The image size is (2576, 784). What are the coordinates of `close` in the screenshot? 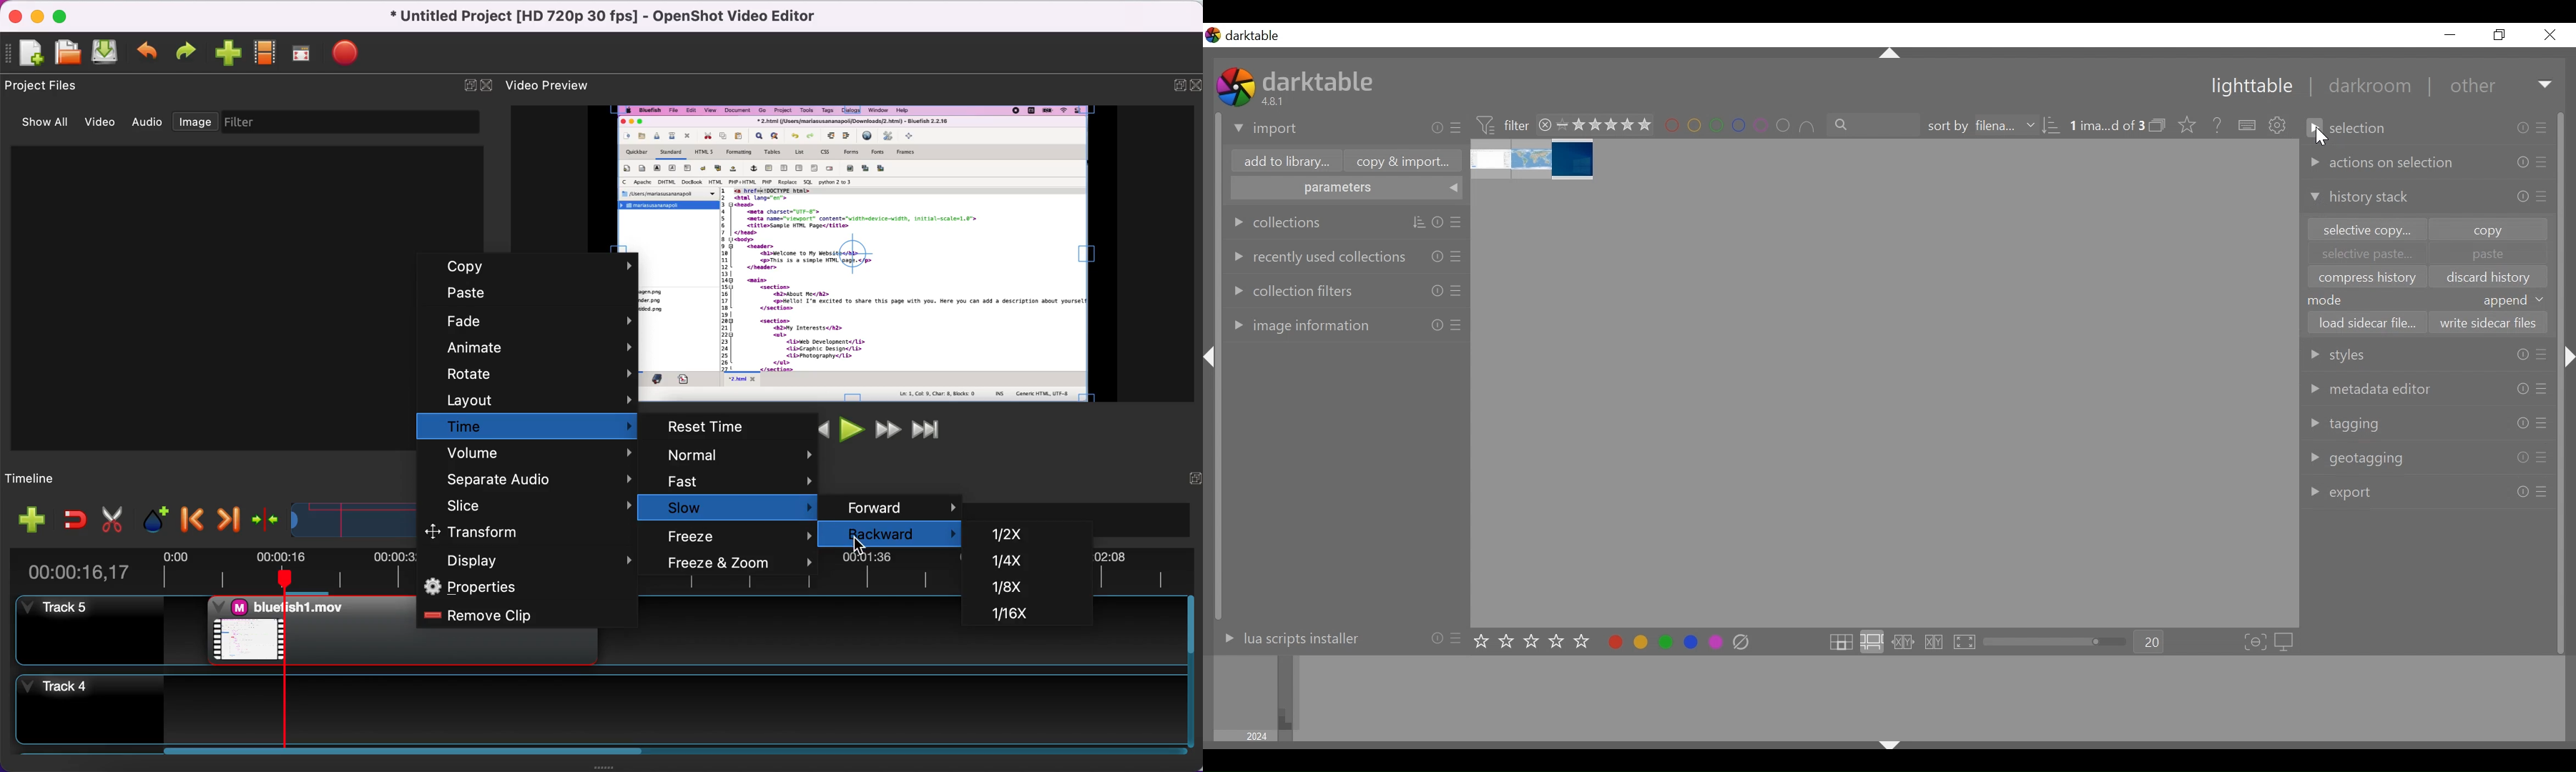 It's located at (1193, 86).